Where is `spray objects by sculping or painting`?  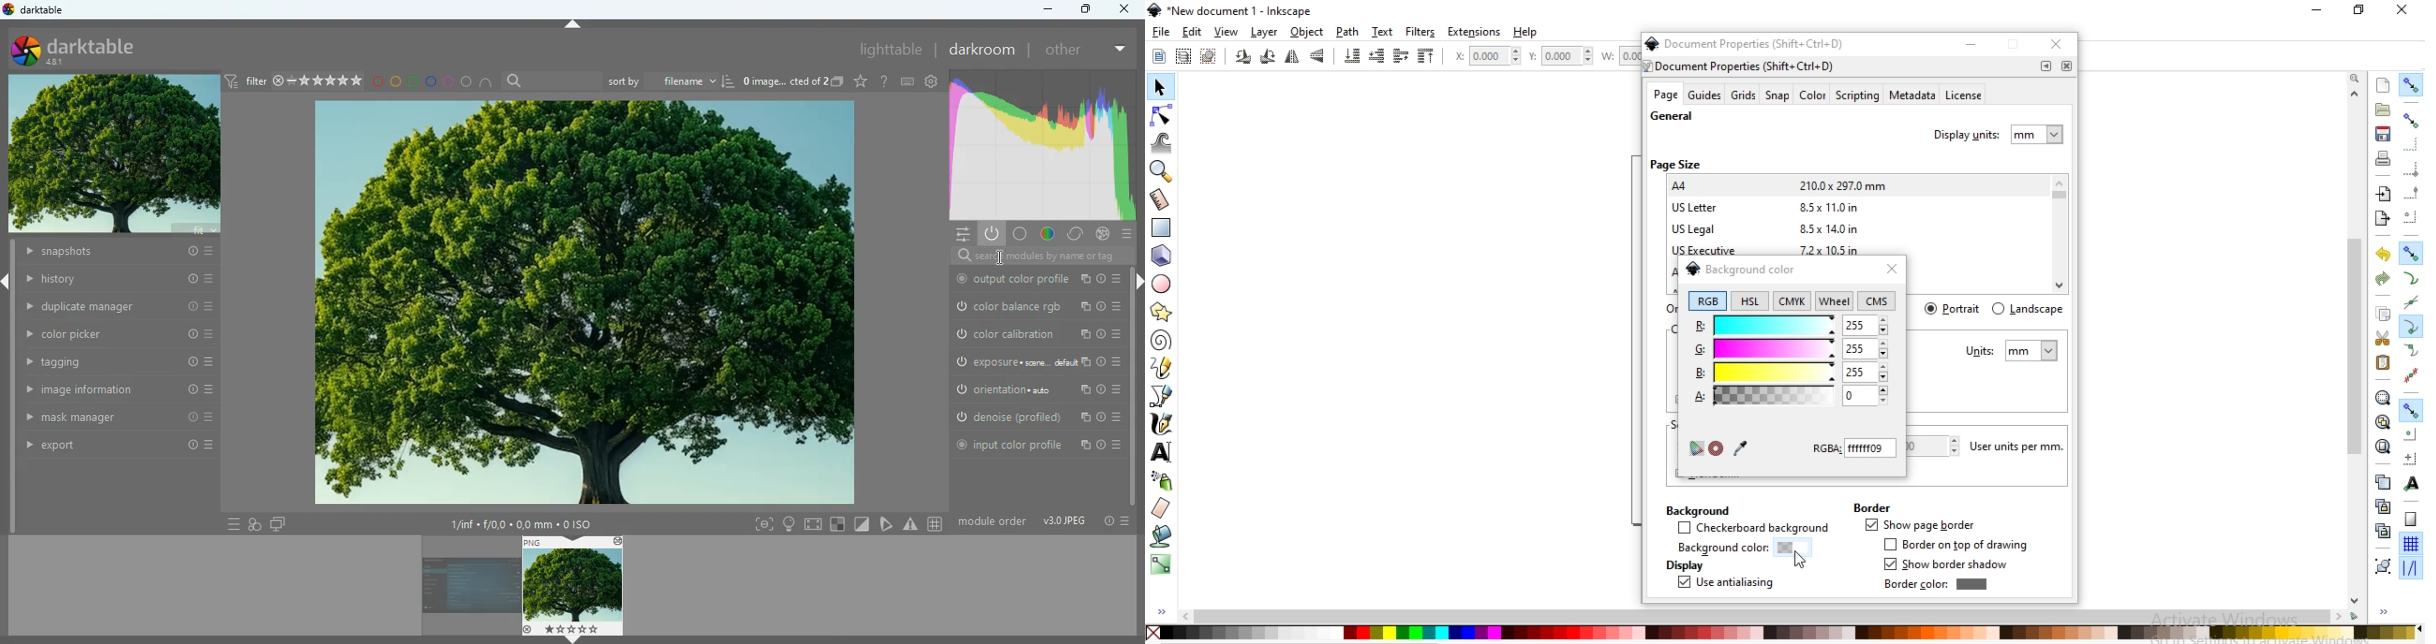 spray objects by sculping or painting is located at coordinates (1166, 480).